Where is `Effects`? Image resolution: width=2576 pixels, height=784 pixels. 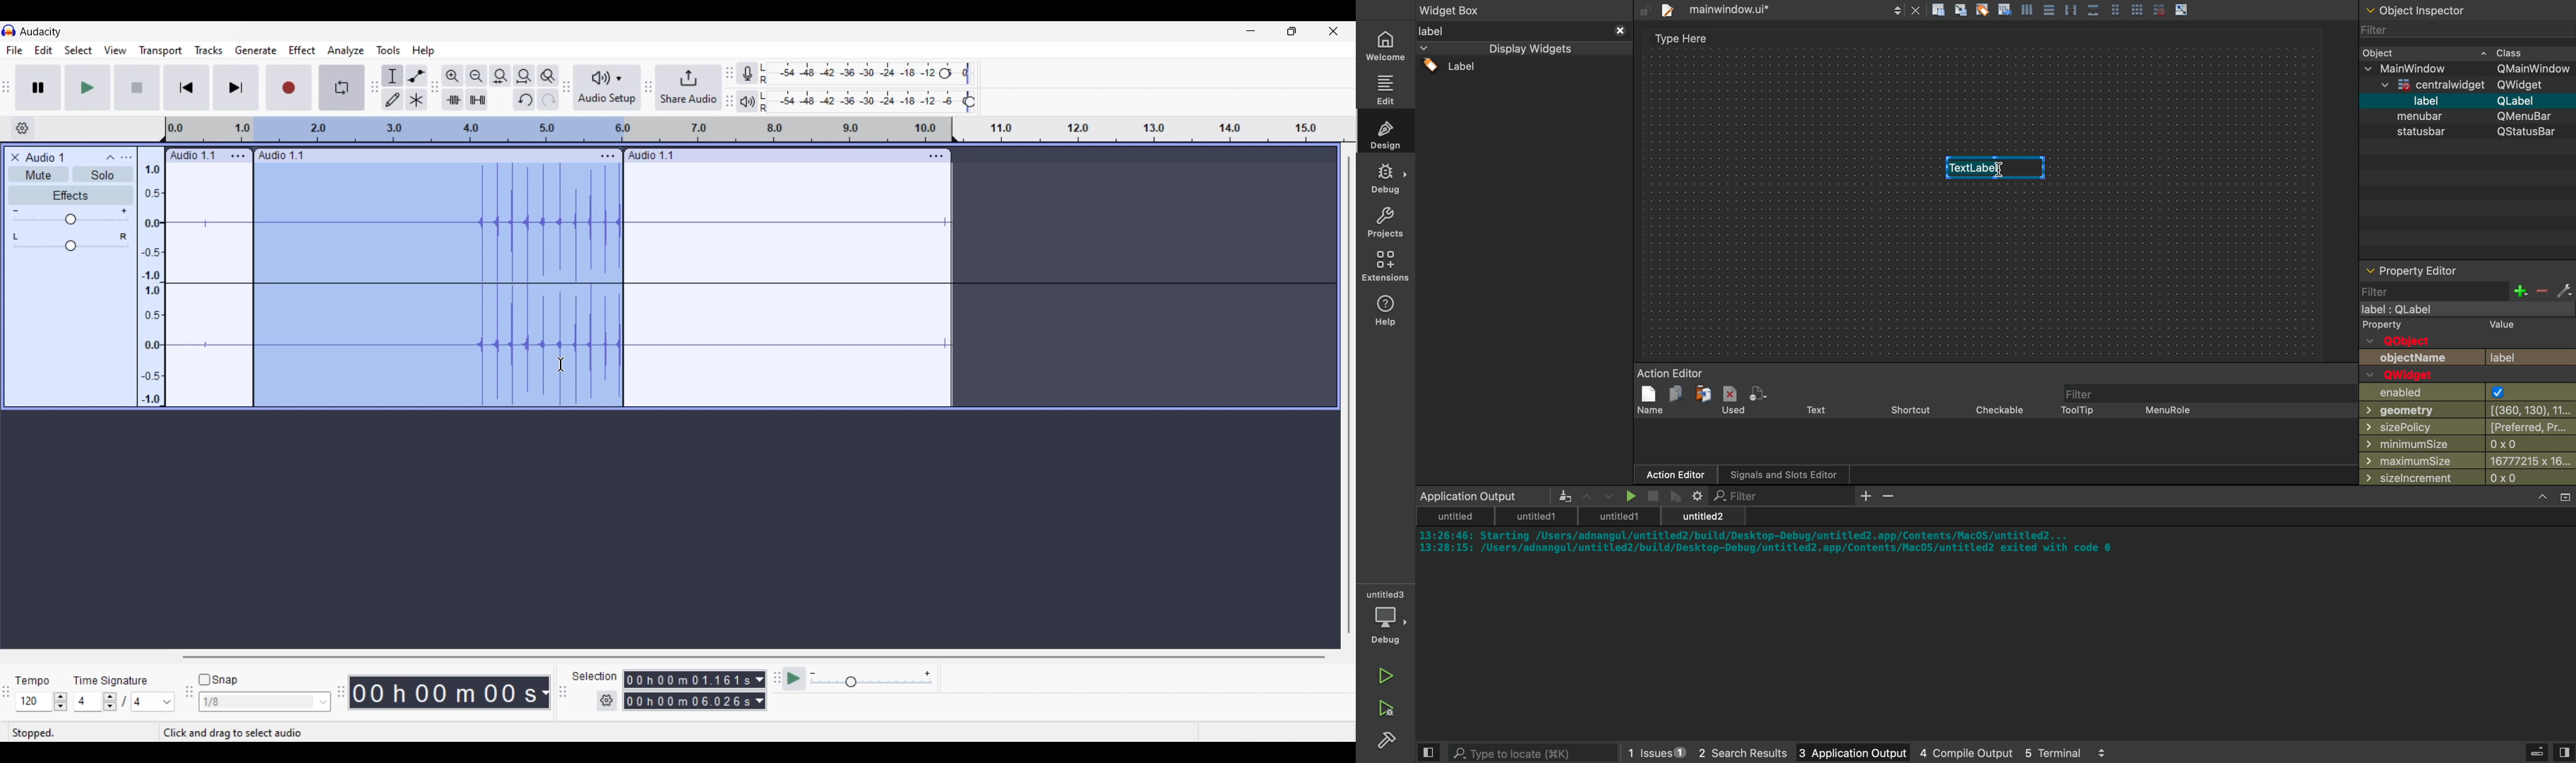
Effects is located at coordinates (71, 195).